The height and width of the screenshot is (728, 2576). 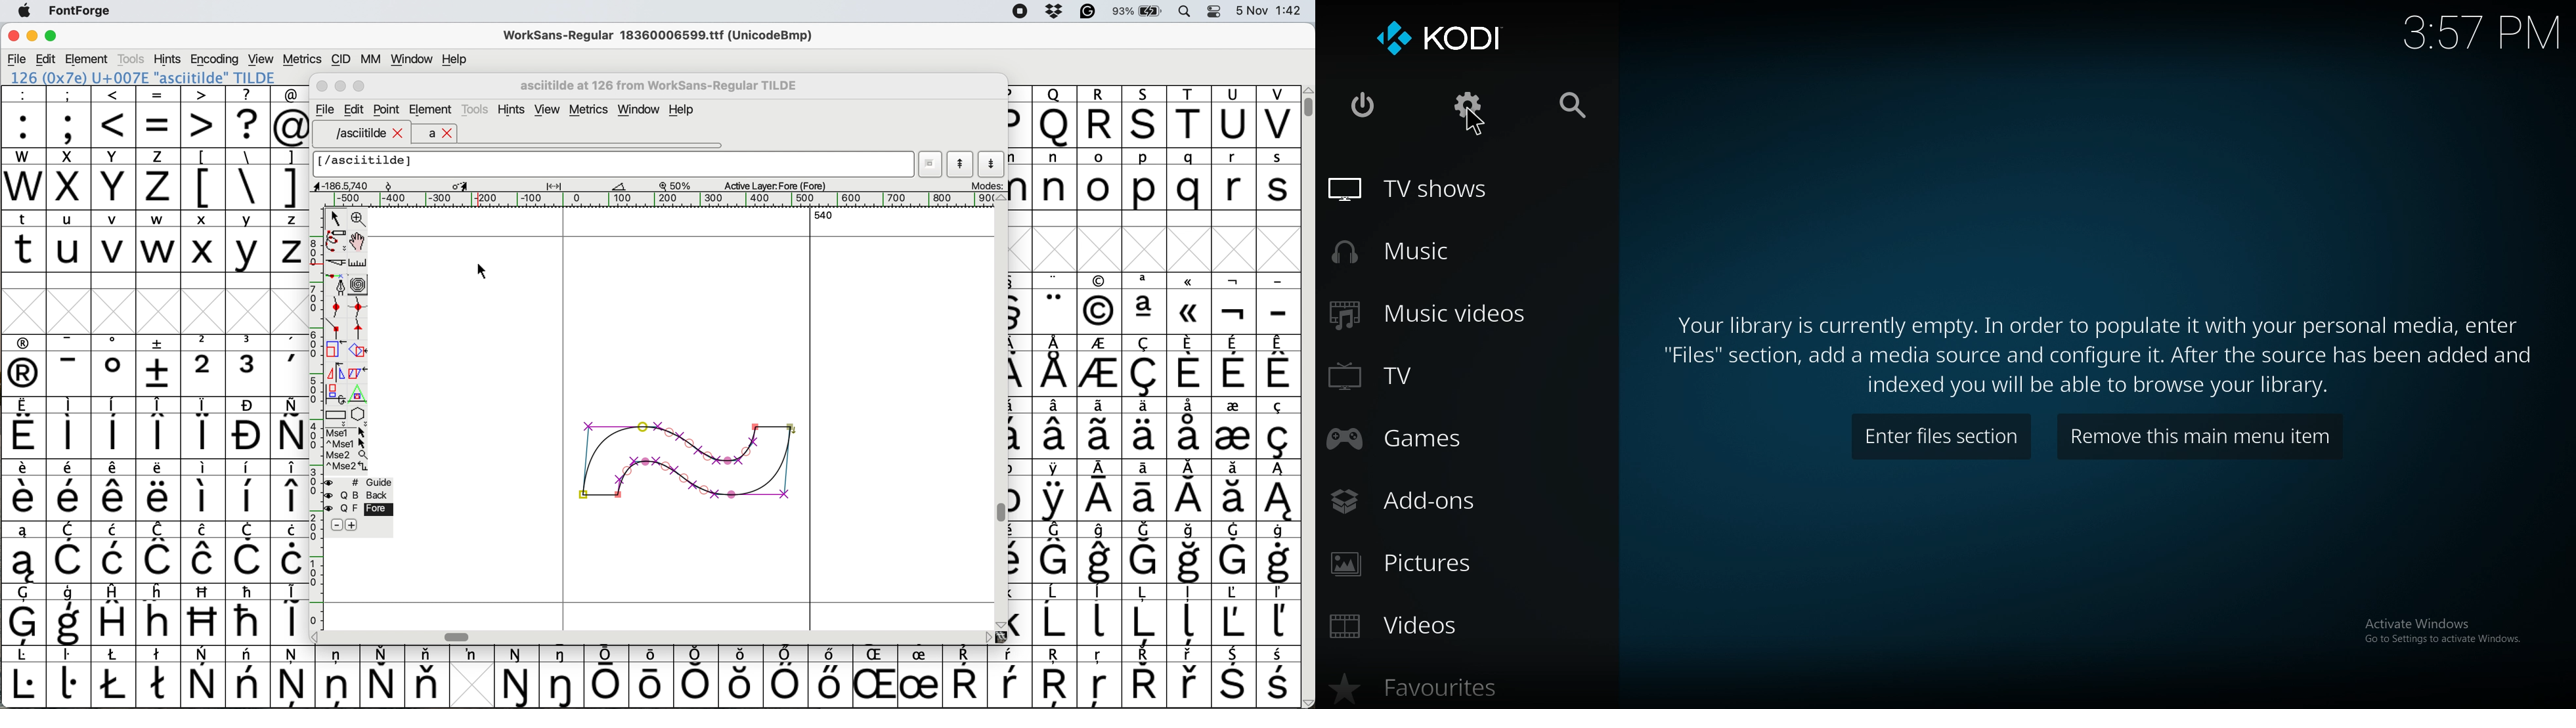 What do you see at coordinates (1145, 553) in the screenshot?
I see `symbol` at bounding box center [1145, 553].